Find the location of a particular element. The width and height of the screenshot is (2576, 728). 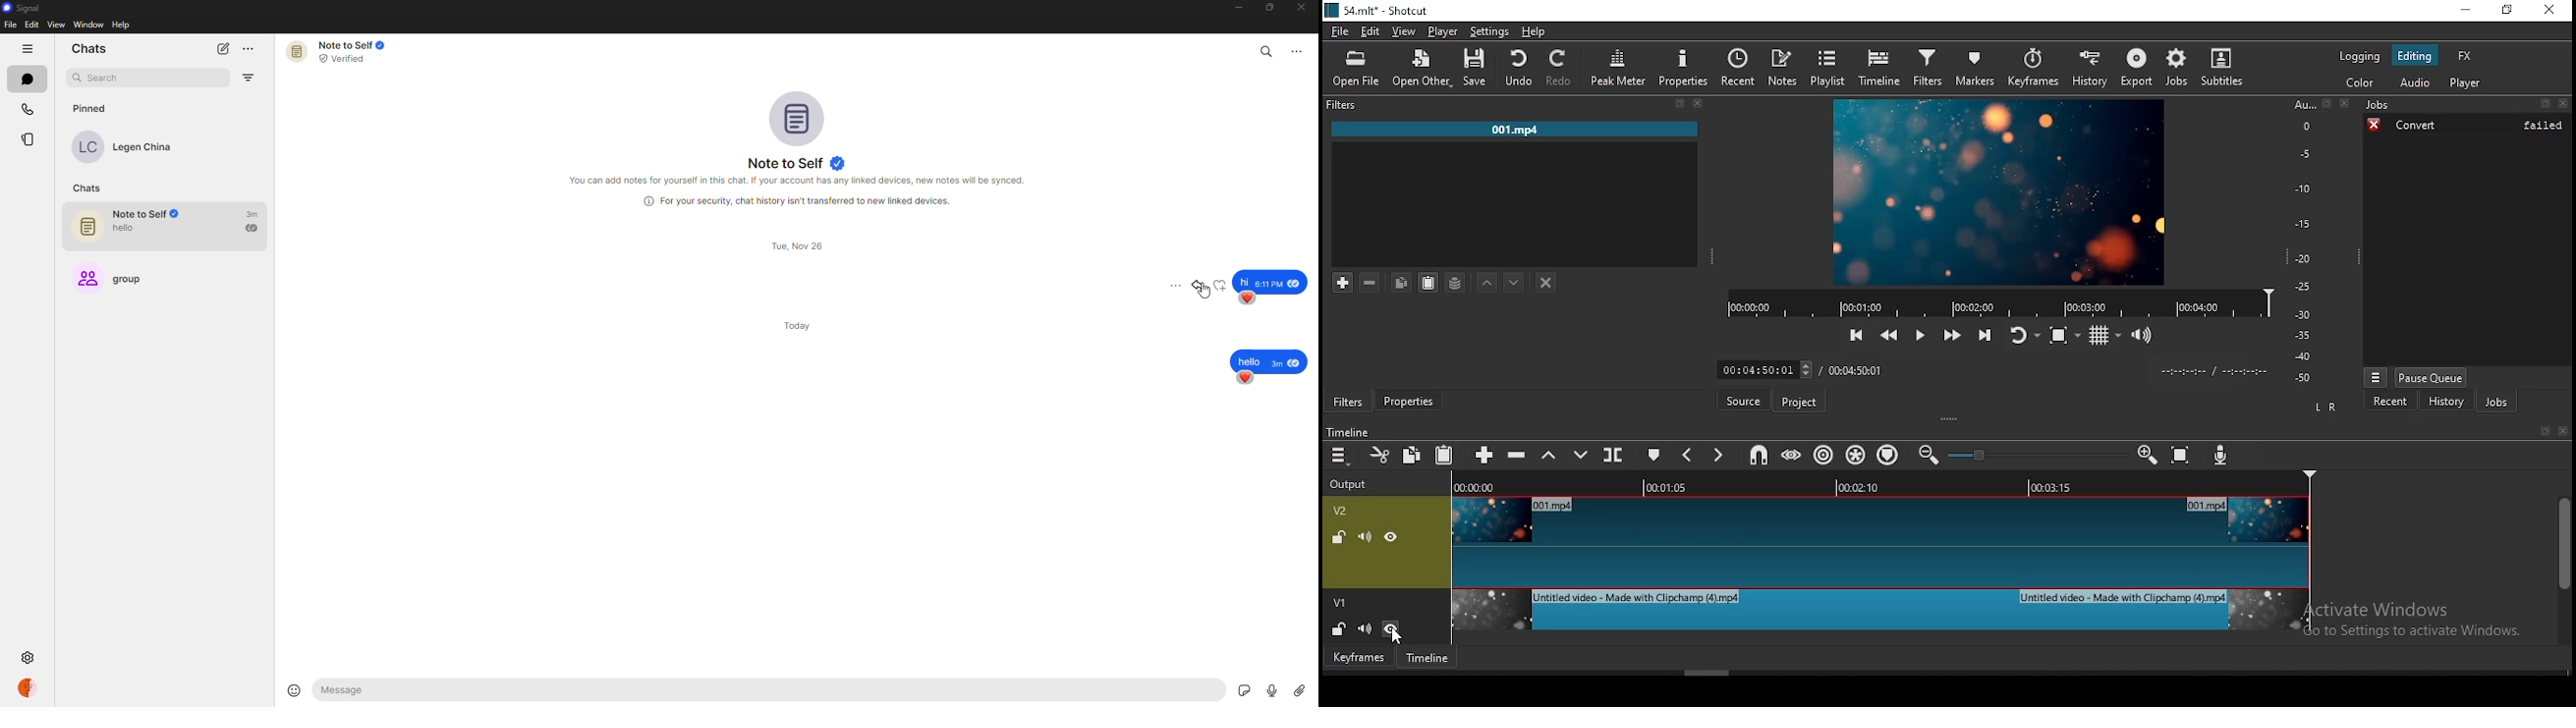

split at playhead is located at coordinates (1614, 454).